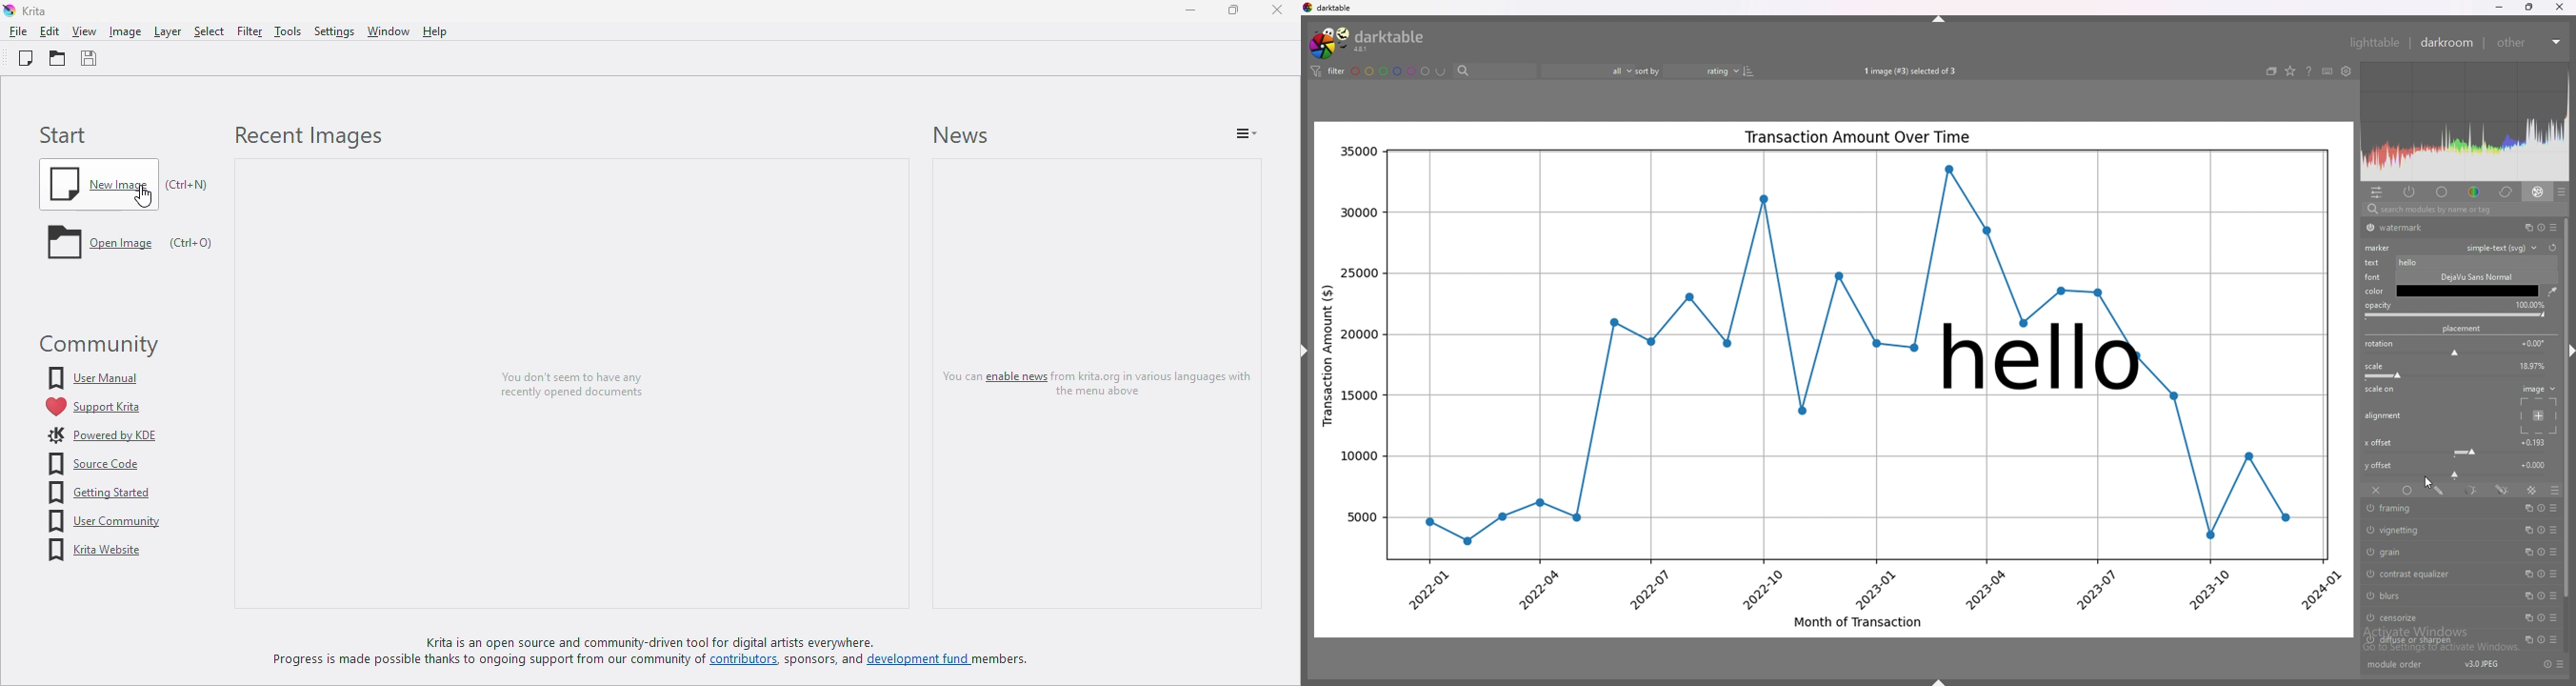 The height and width of the screenshot is (700, 2576). What do you see at coordinates (2377, 192) in the screenshot?
I see `quick access panel` at bounding box center [2377, 192].